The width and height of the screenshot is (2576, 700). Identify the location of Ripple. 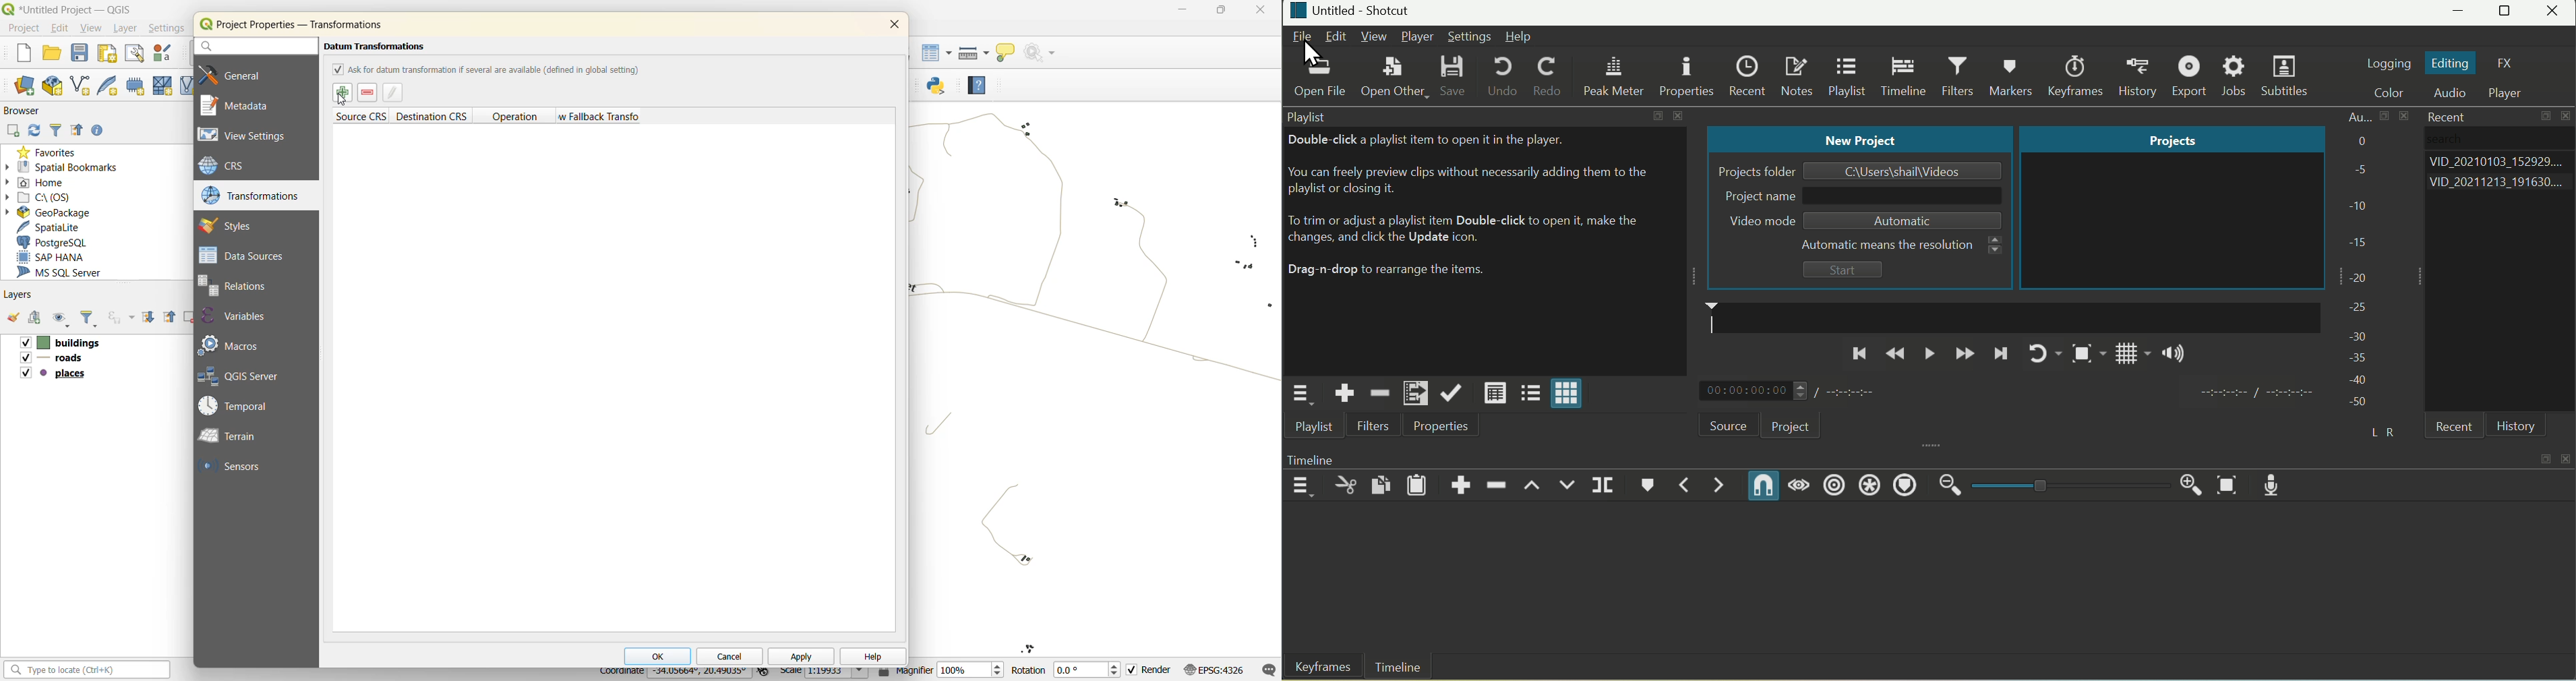
(1834, 485).